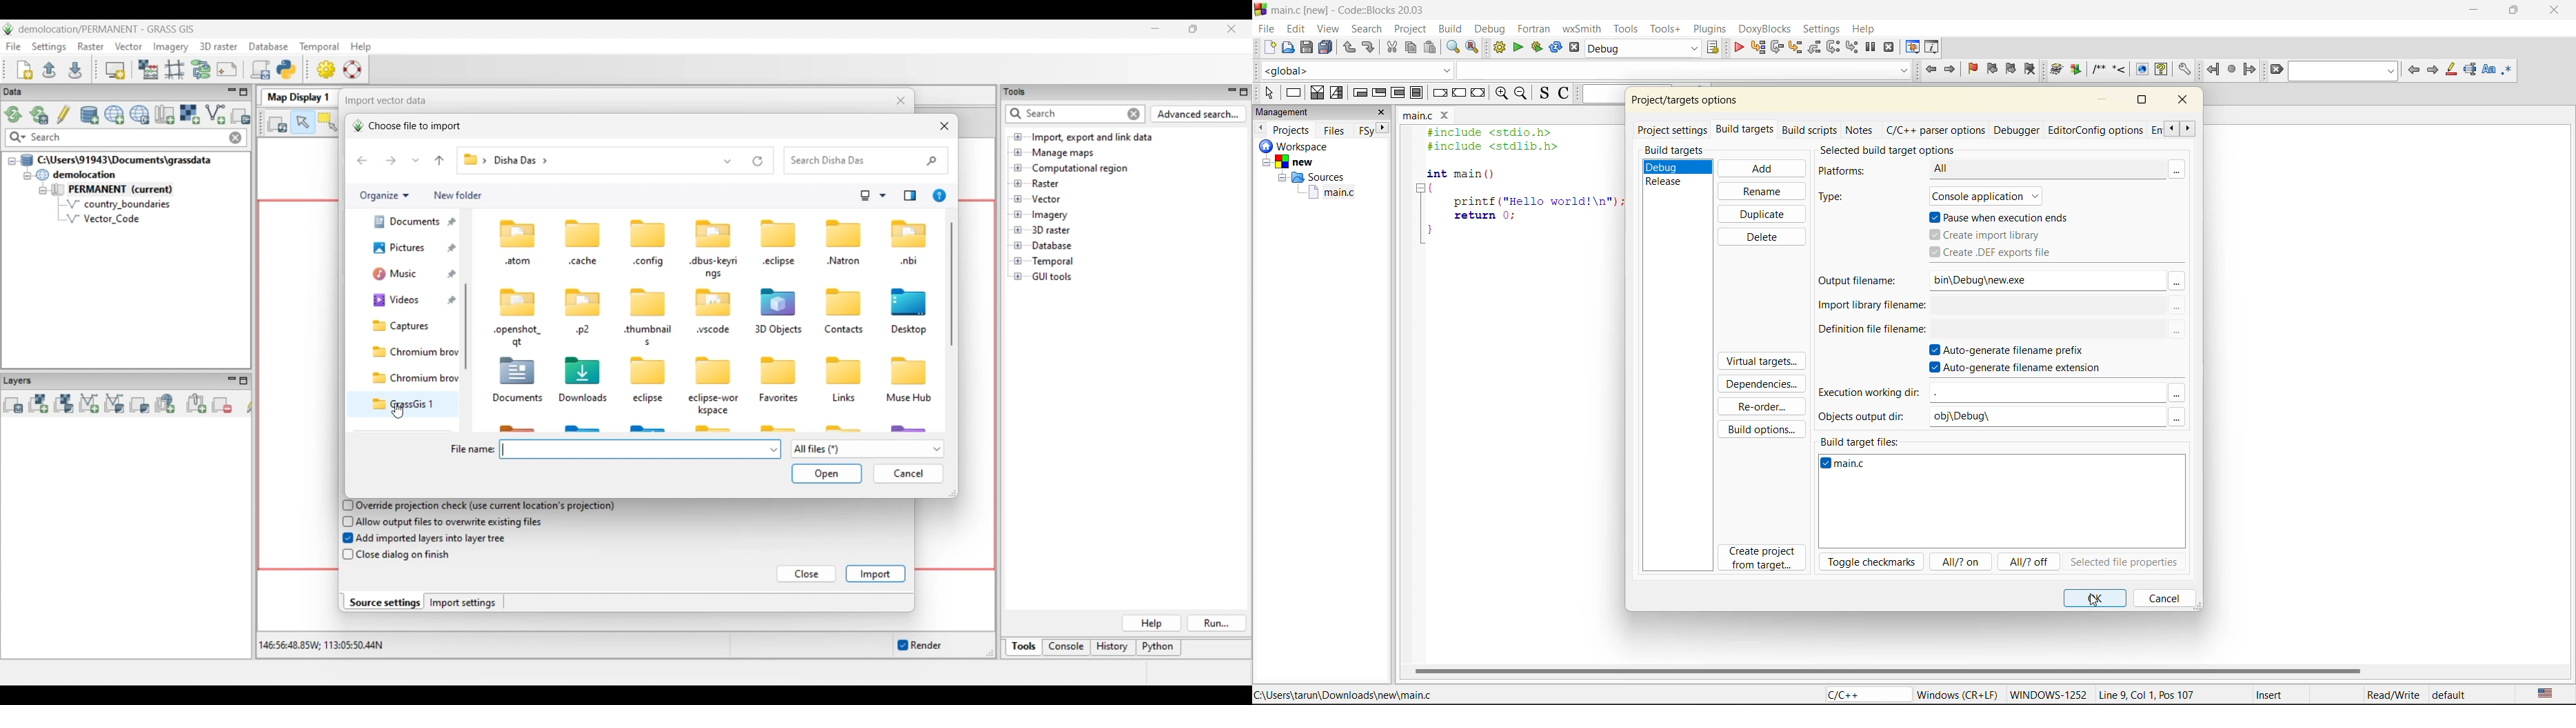 This screenshot has height=728, width=2576. What do you see at coordinates (2000, 195) in the screenshot?
I see `Console application` at bounding box center [2000, 195].